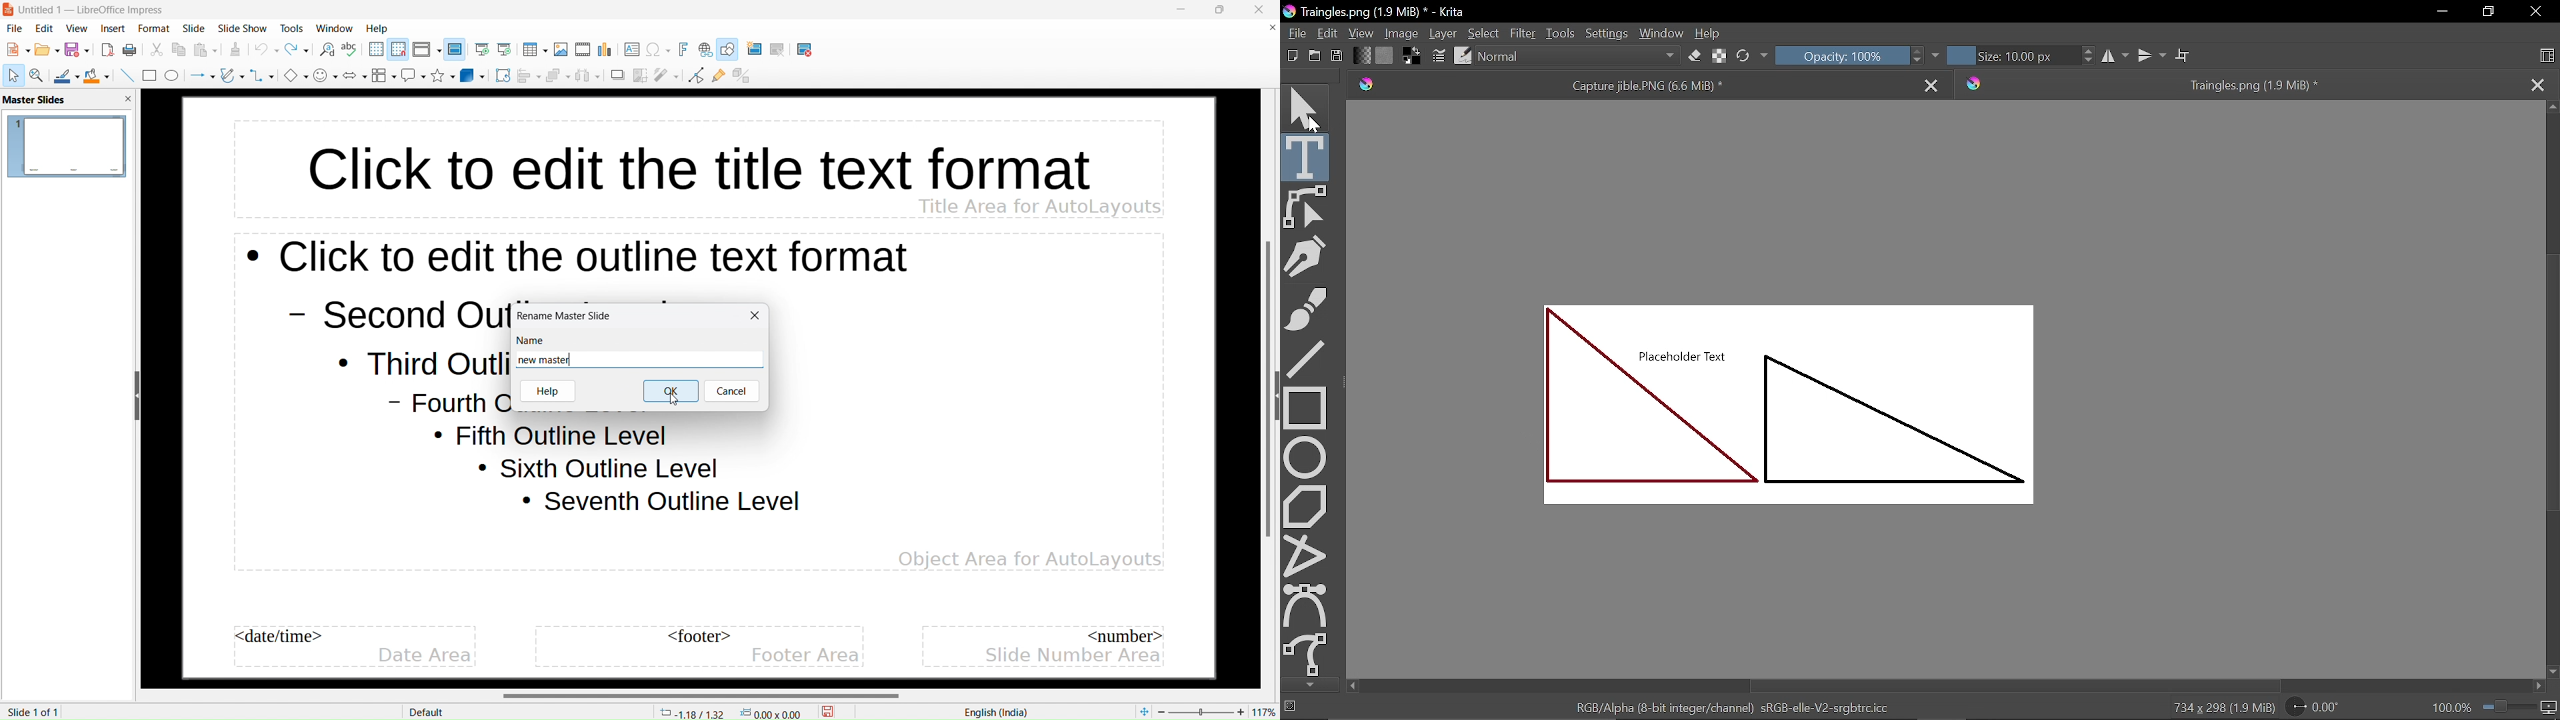 The width and height of the screenshot is (2576, 728). Describe the element at coordinates (377, 49) in the screenshot. I see `display grid` at that location.